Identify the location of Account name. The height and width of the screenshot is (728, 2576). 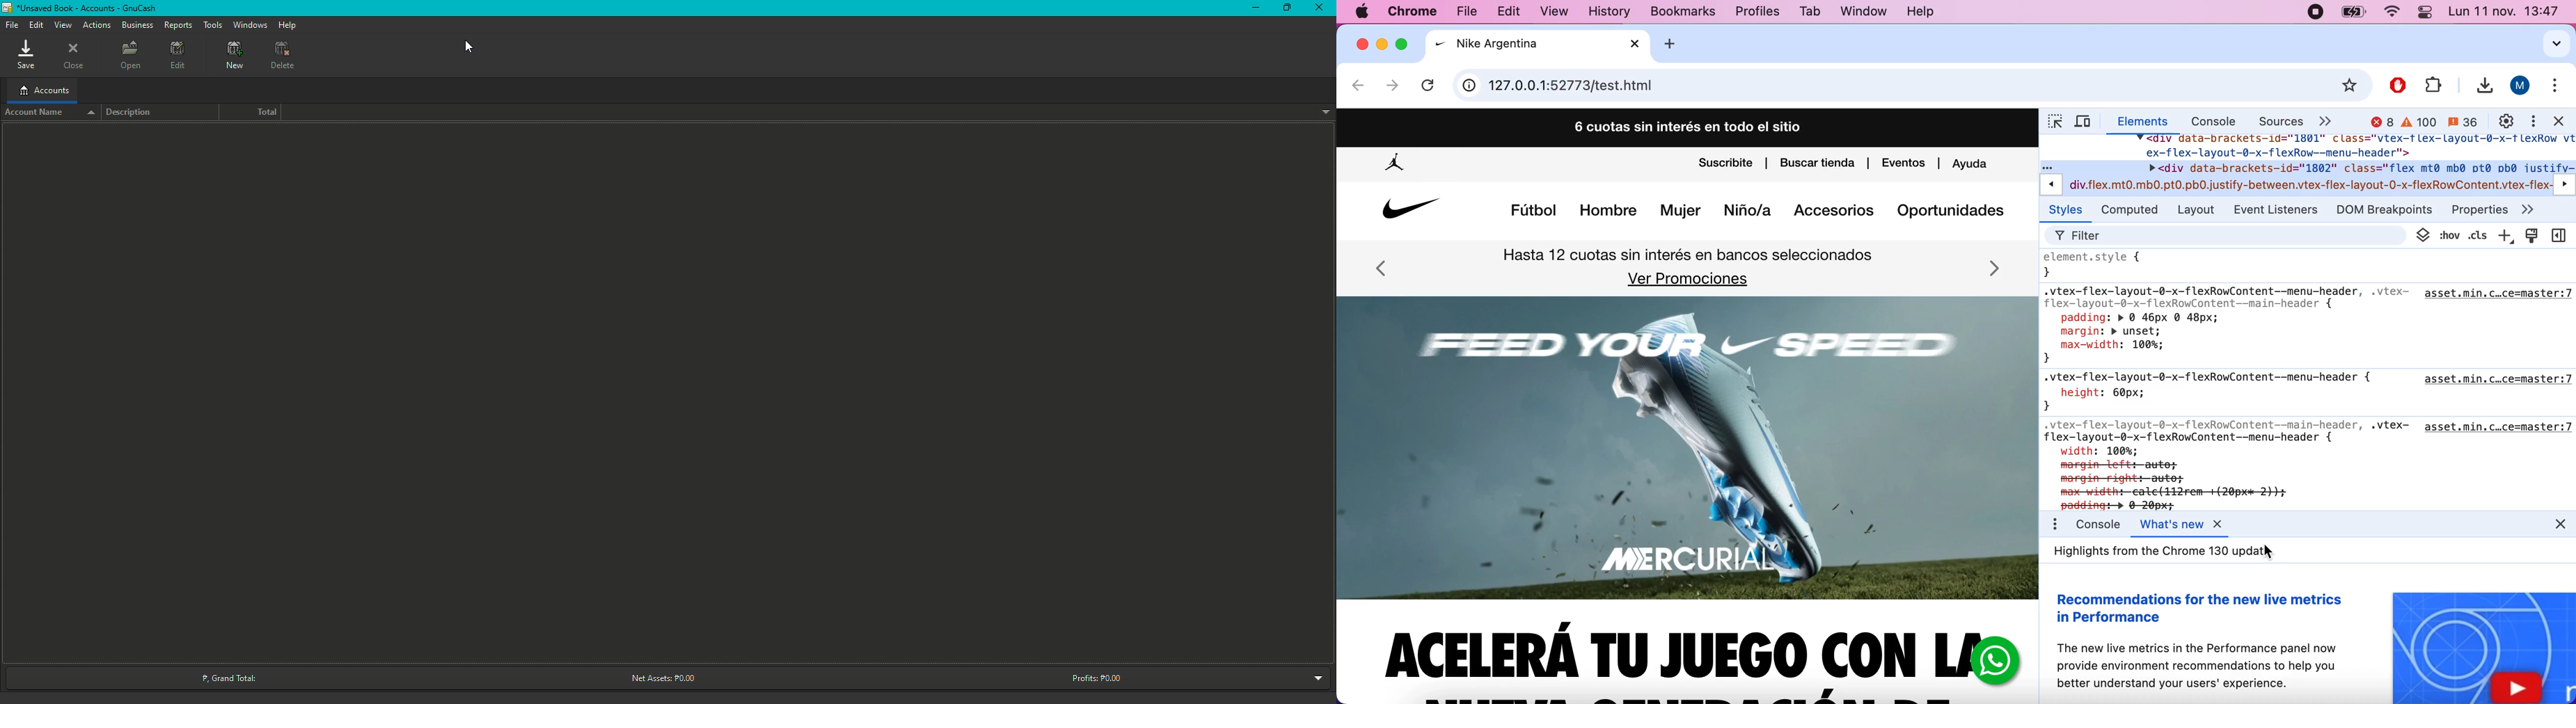
(49, 114).